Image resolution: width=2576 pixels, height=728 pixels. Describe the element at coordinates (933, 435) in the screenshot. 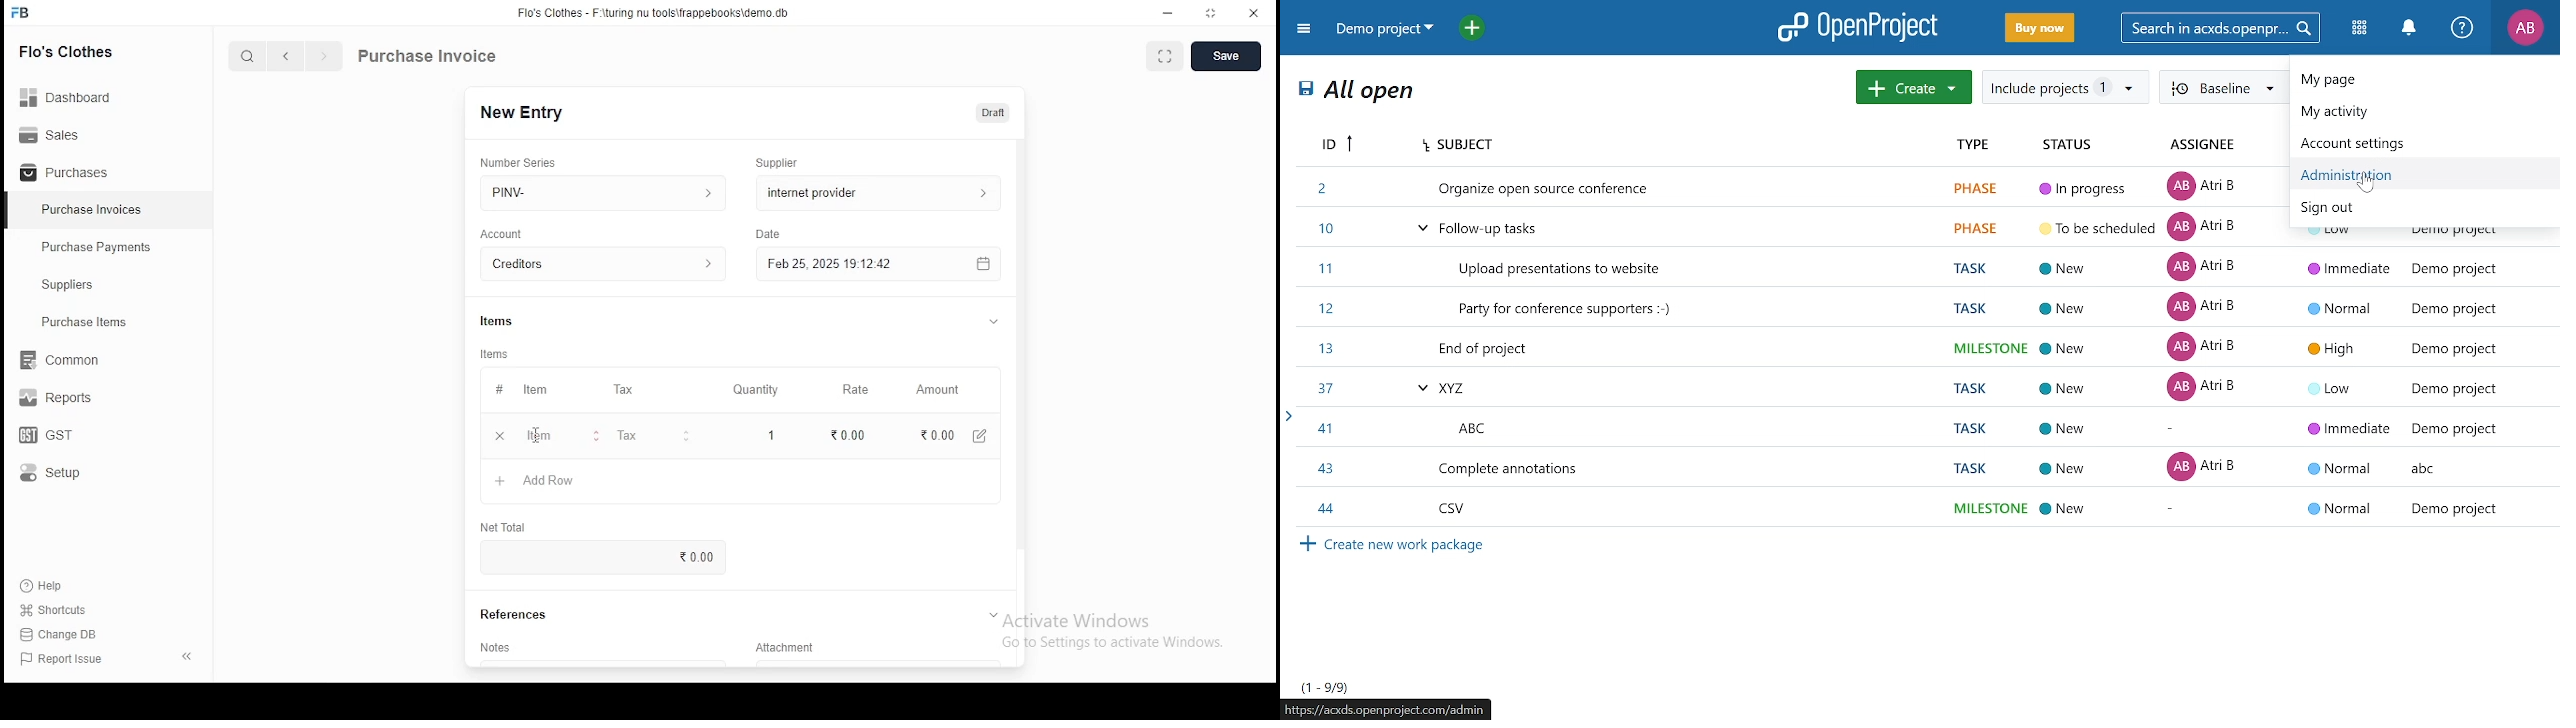

I see `0.00` at that location.